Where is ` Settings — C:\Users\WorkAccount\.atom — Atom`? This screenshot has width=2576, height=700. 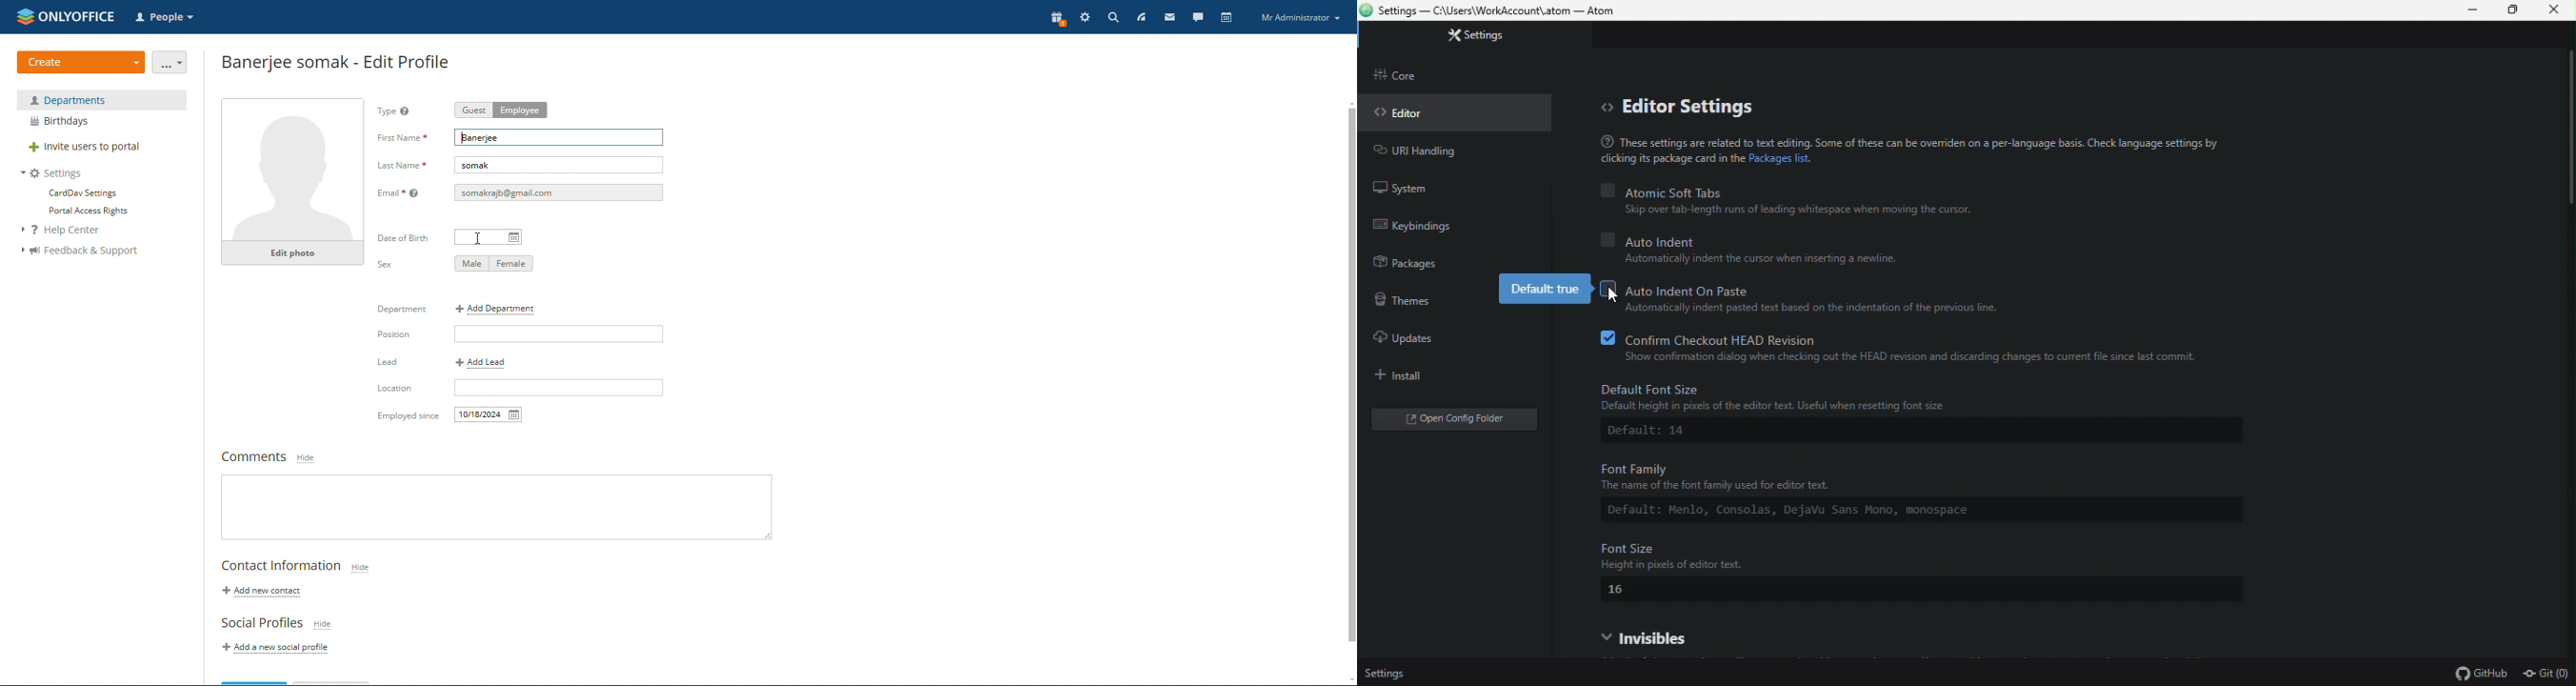  Settings — C:\Users\WorkAccount\.atom — Atom is located at coordinates (1497, 11).